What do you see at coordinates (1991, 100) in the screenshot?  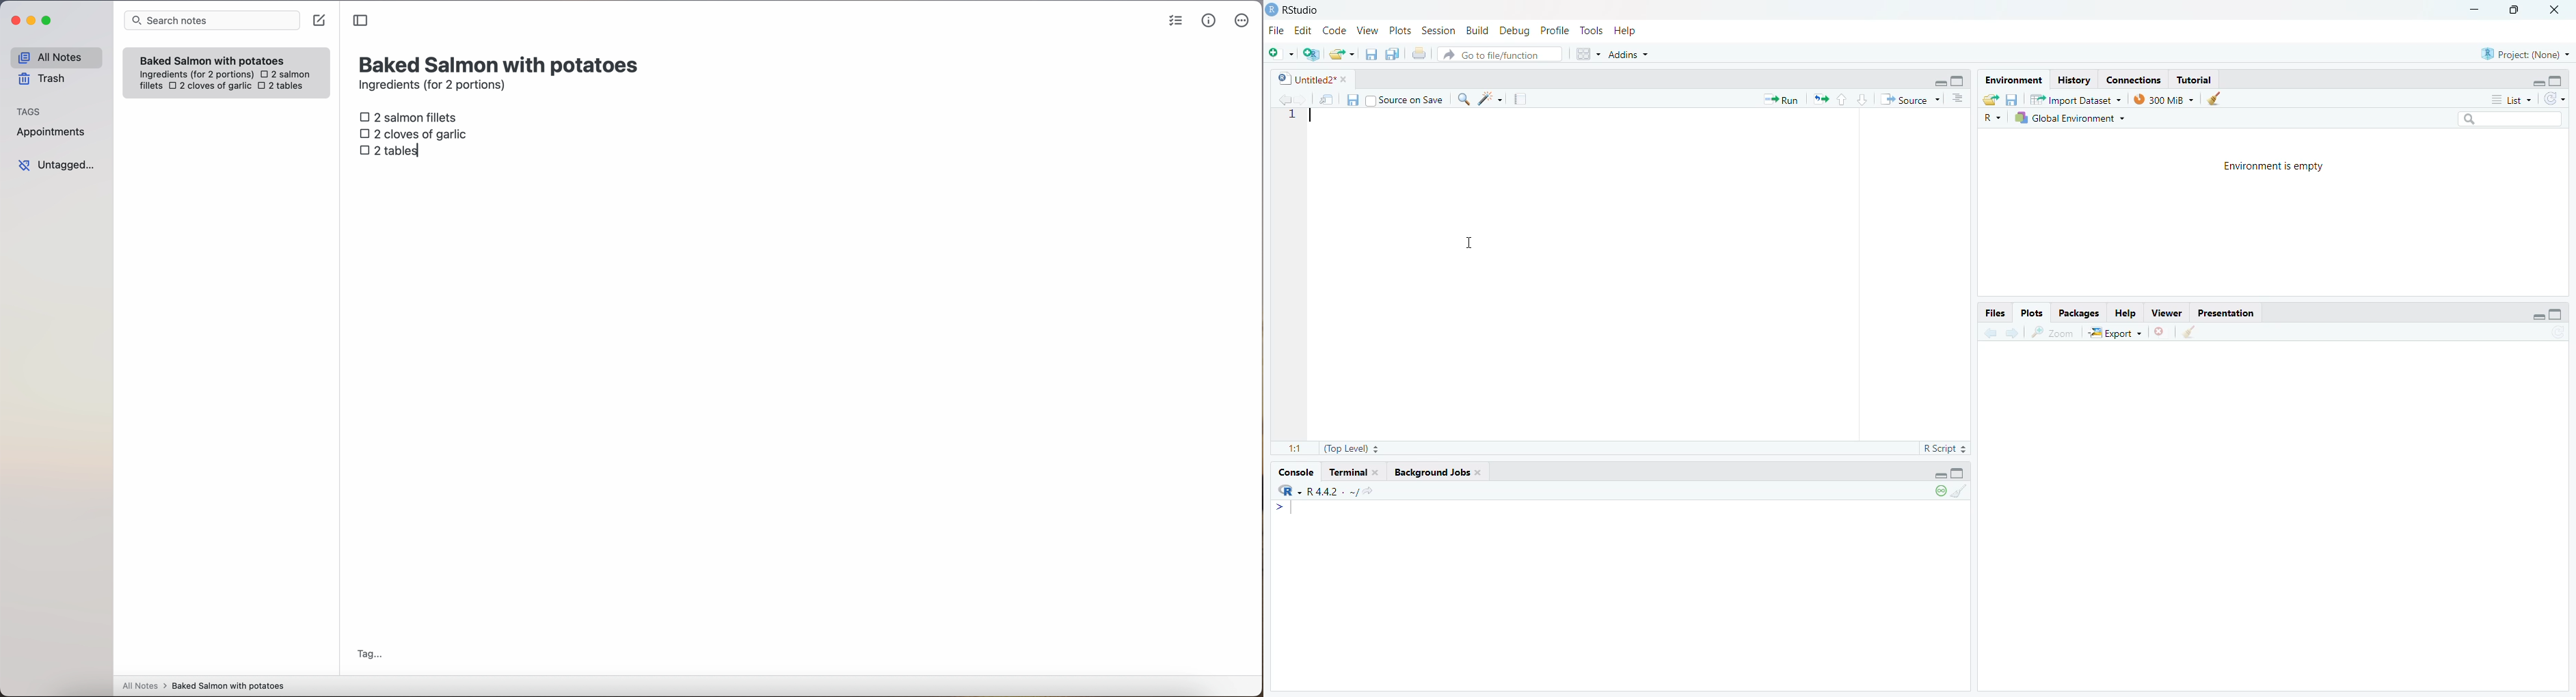 I see `load workspace` at bounding box center [1991, 100].